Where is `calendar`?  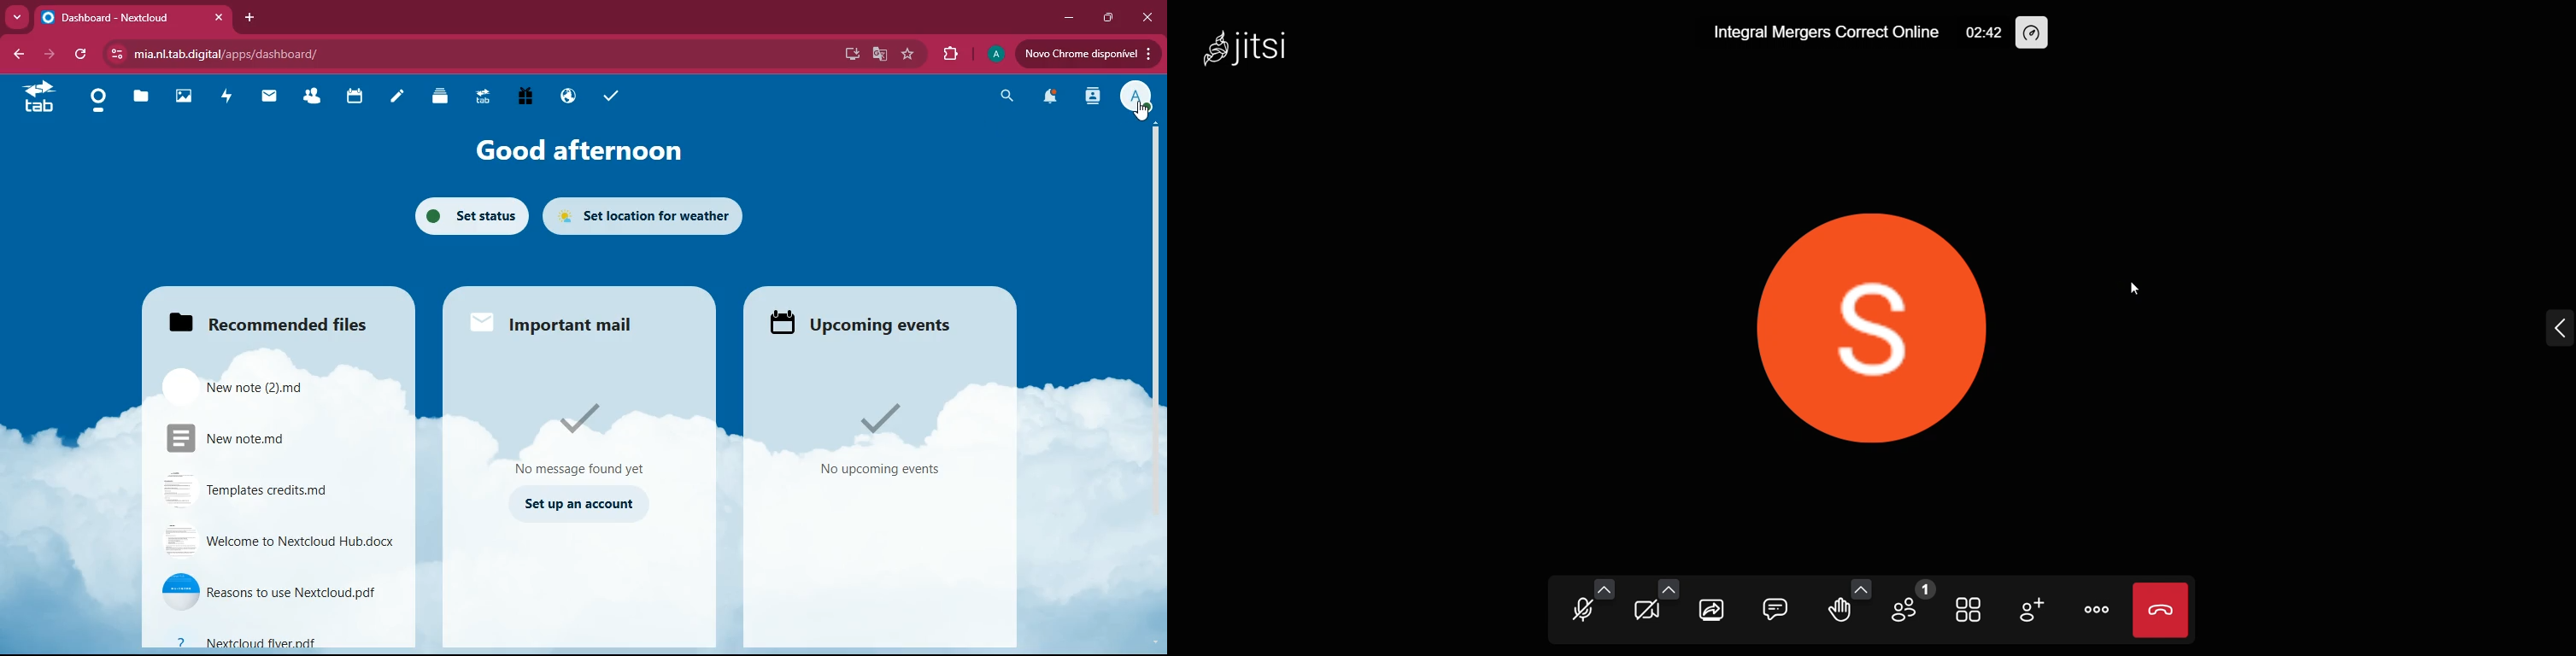
calendar is located at coordinates (356, 98).